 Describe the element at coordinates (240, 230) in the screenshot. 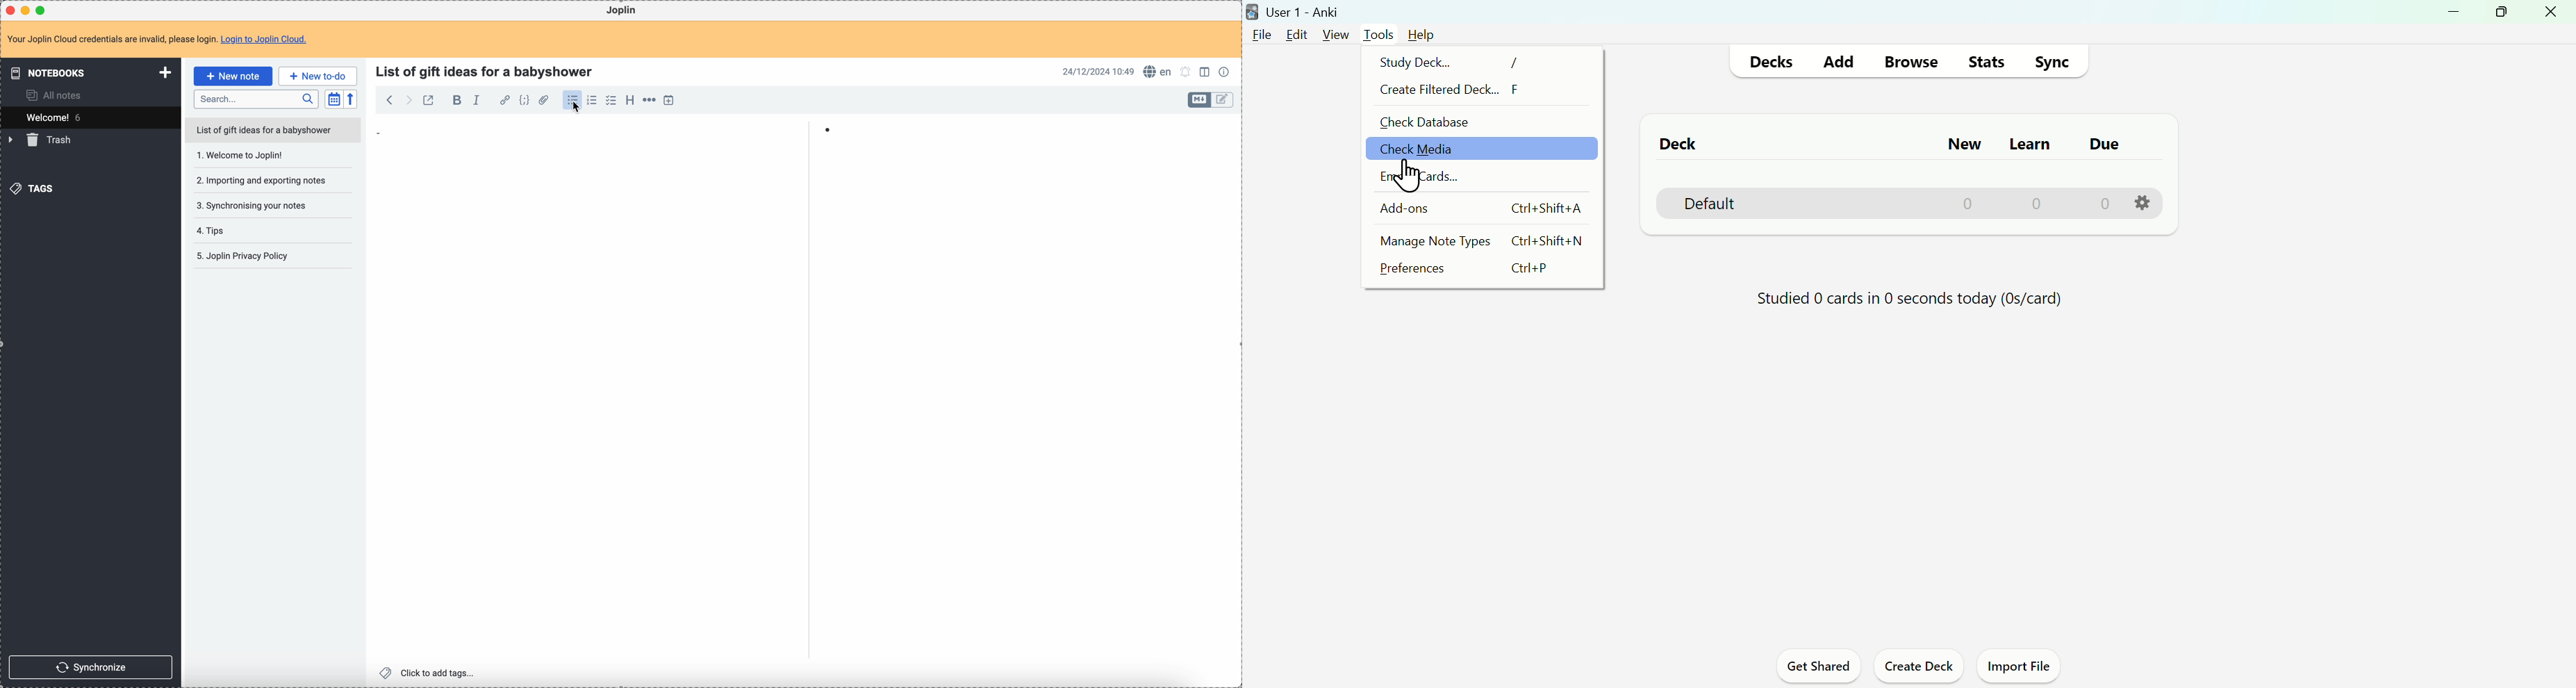

I see `tips` at that location.